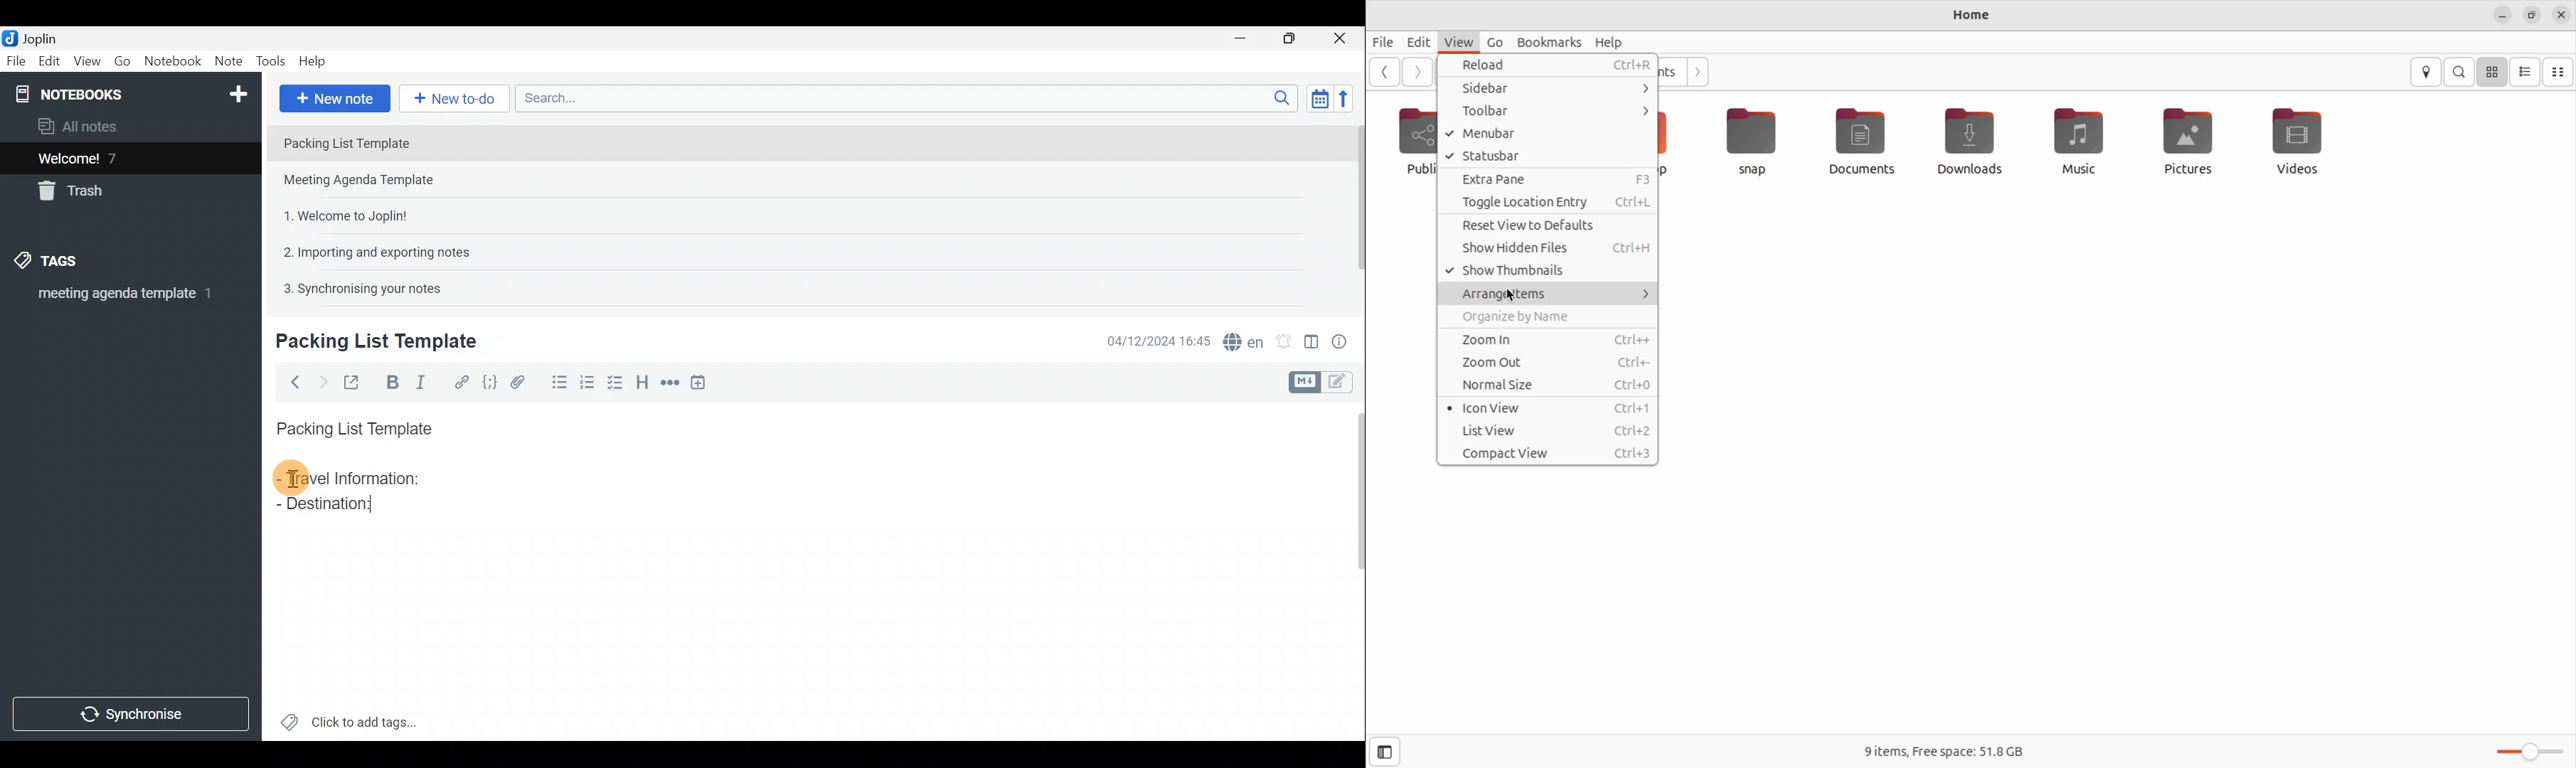 The width and height of the screenshot is (2576, 784). I want to click on Notebook, so click(129, 92).